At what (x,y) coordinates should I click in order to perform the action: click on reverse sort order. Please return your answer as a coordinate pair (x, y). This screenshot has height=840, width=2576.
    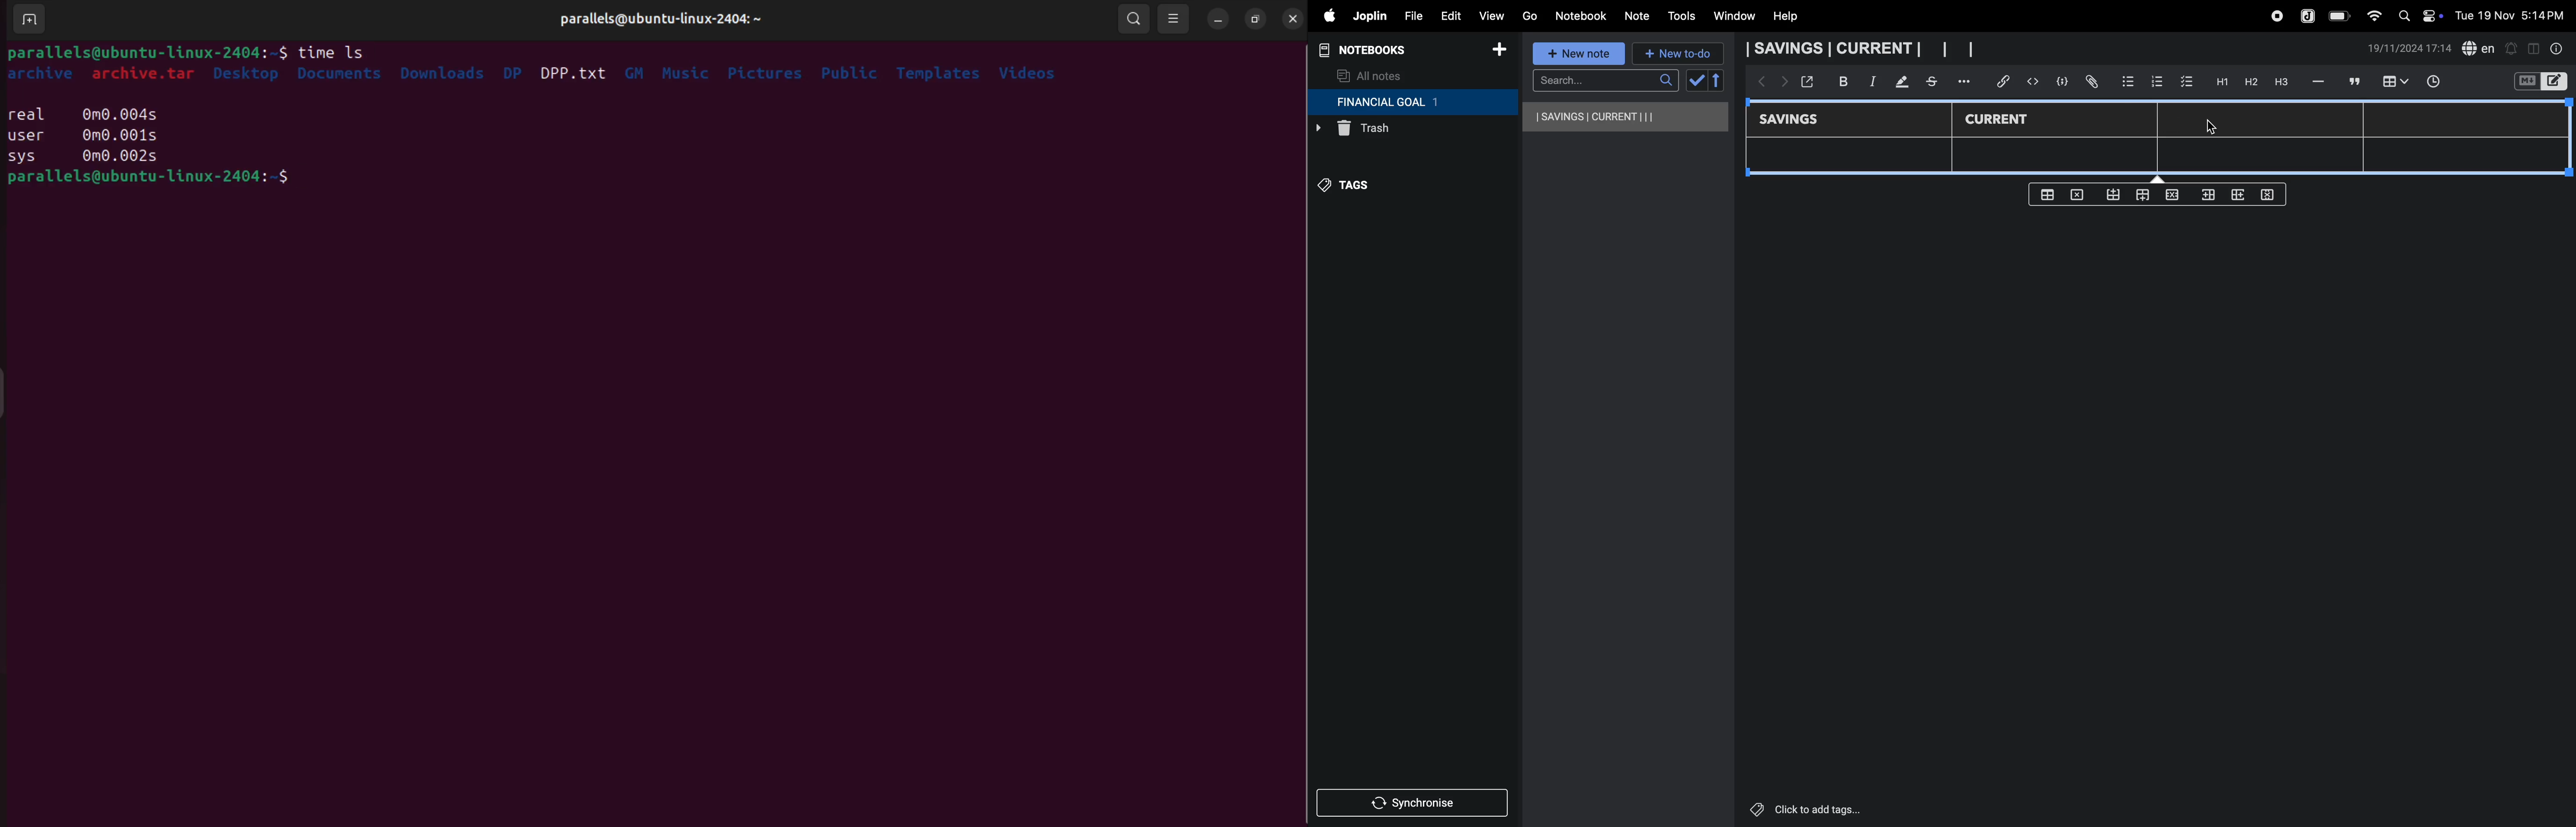
    Looking at the image, I should click on (1717, 80).